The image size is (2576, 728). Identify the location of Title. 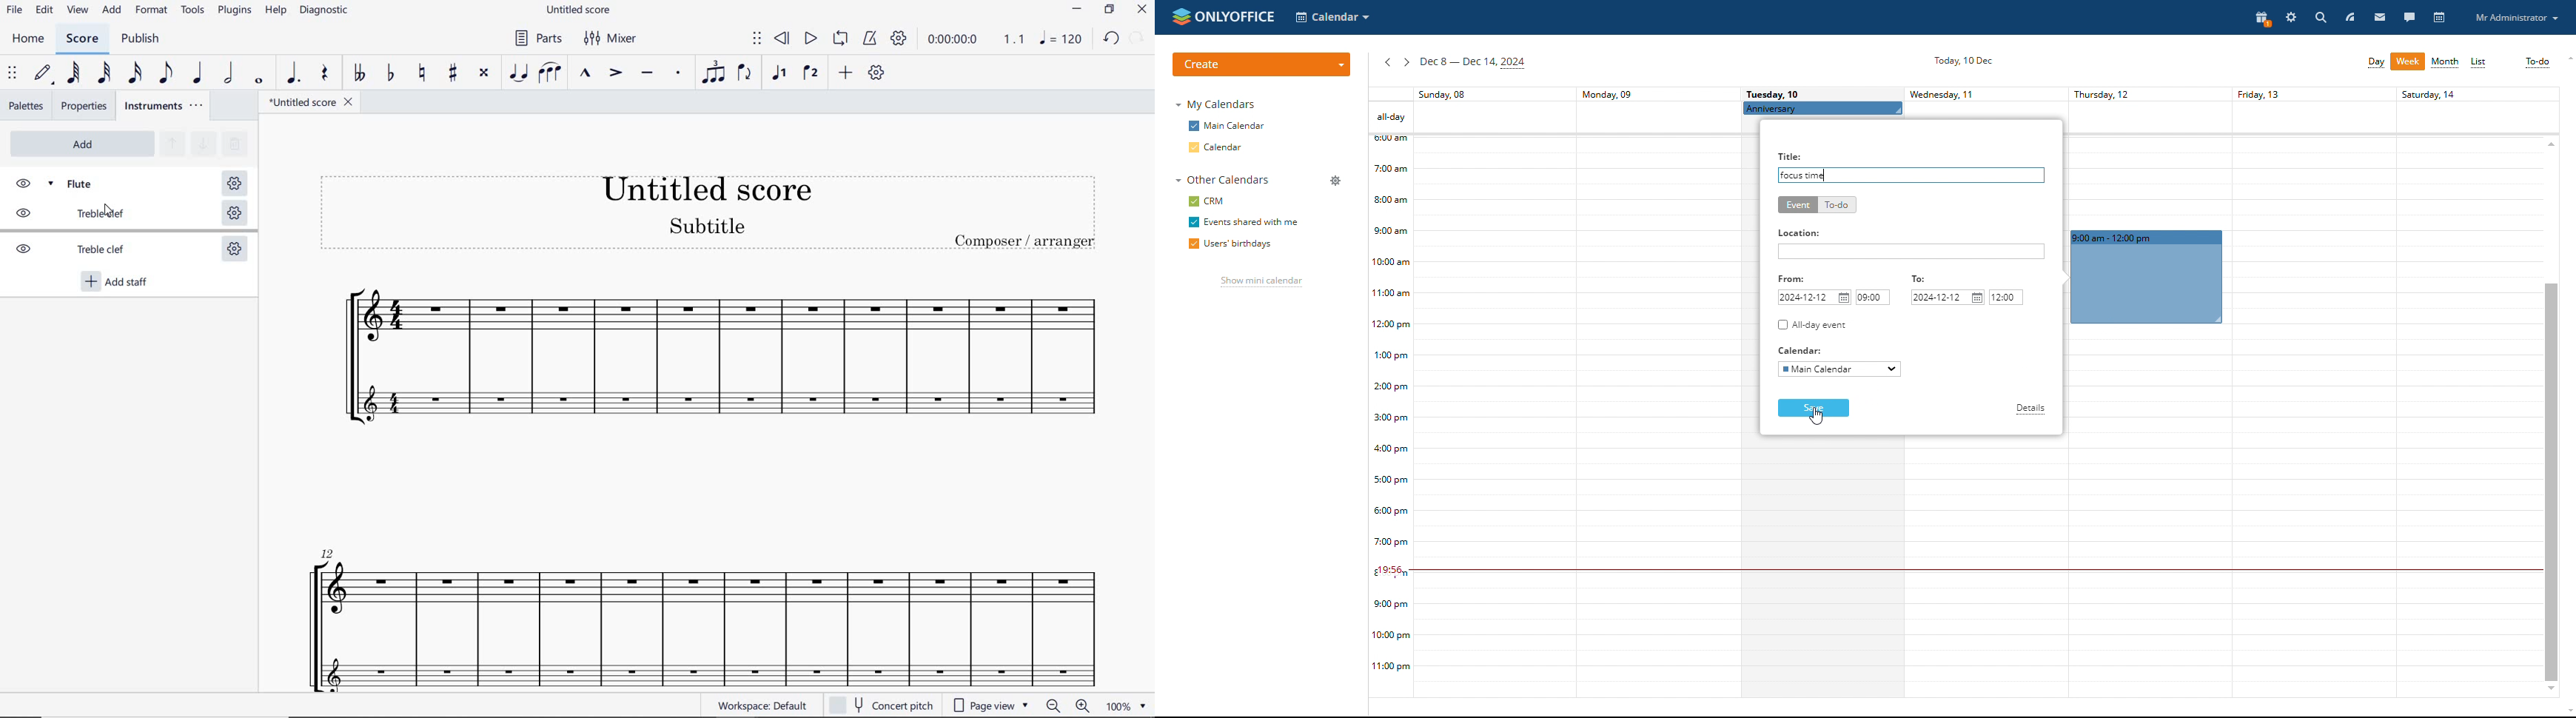
(710, 213).